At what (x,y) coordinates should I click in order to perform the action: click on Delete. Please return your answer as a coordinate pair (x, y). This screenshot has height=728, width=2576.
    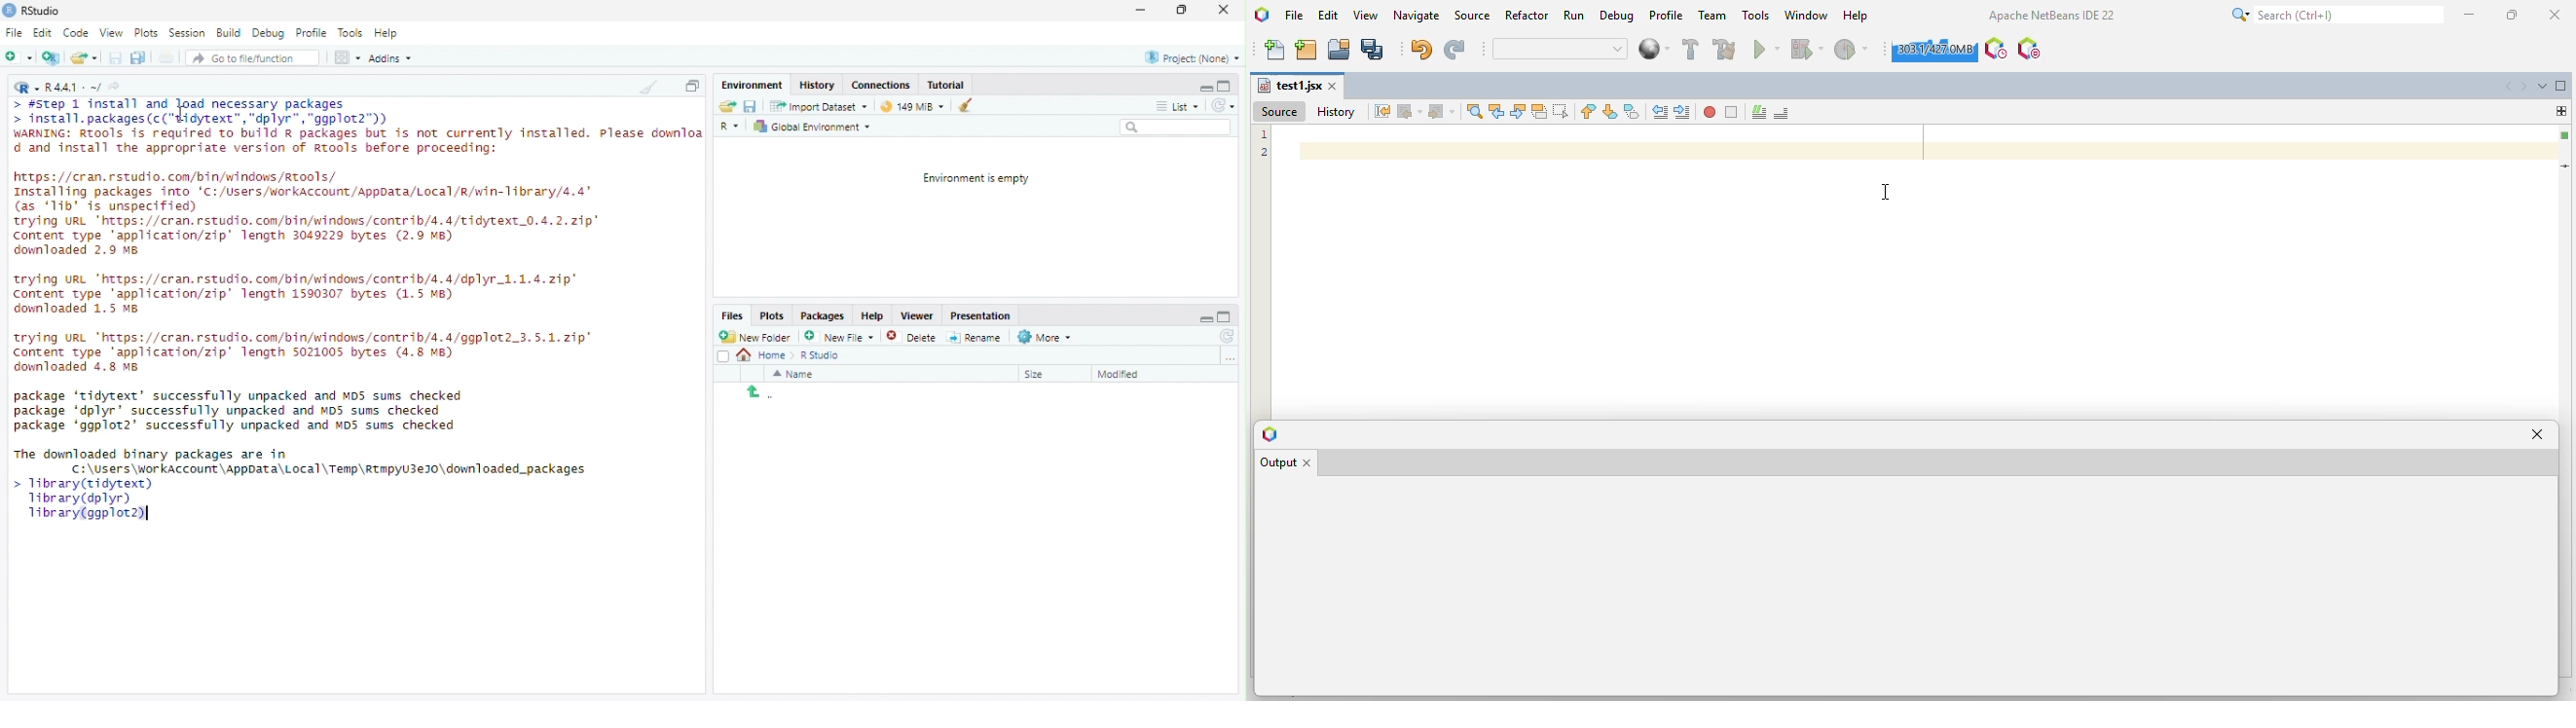
    Looking at the image, I should click on (899, 337).